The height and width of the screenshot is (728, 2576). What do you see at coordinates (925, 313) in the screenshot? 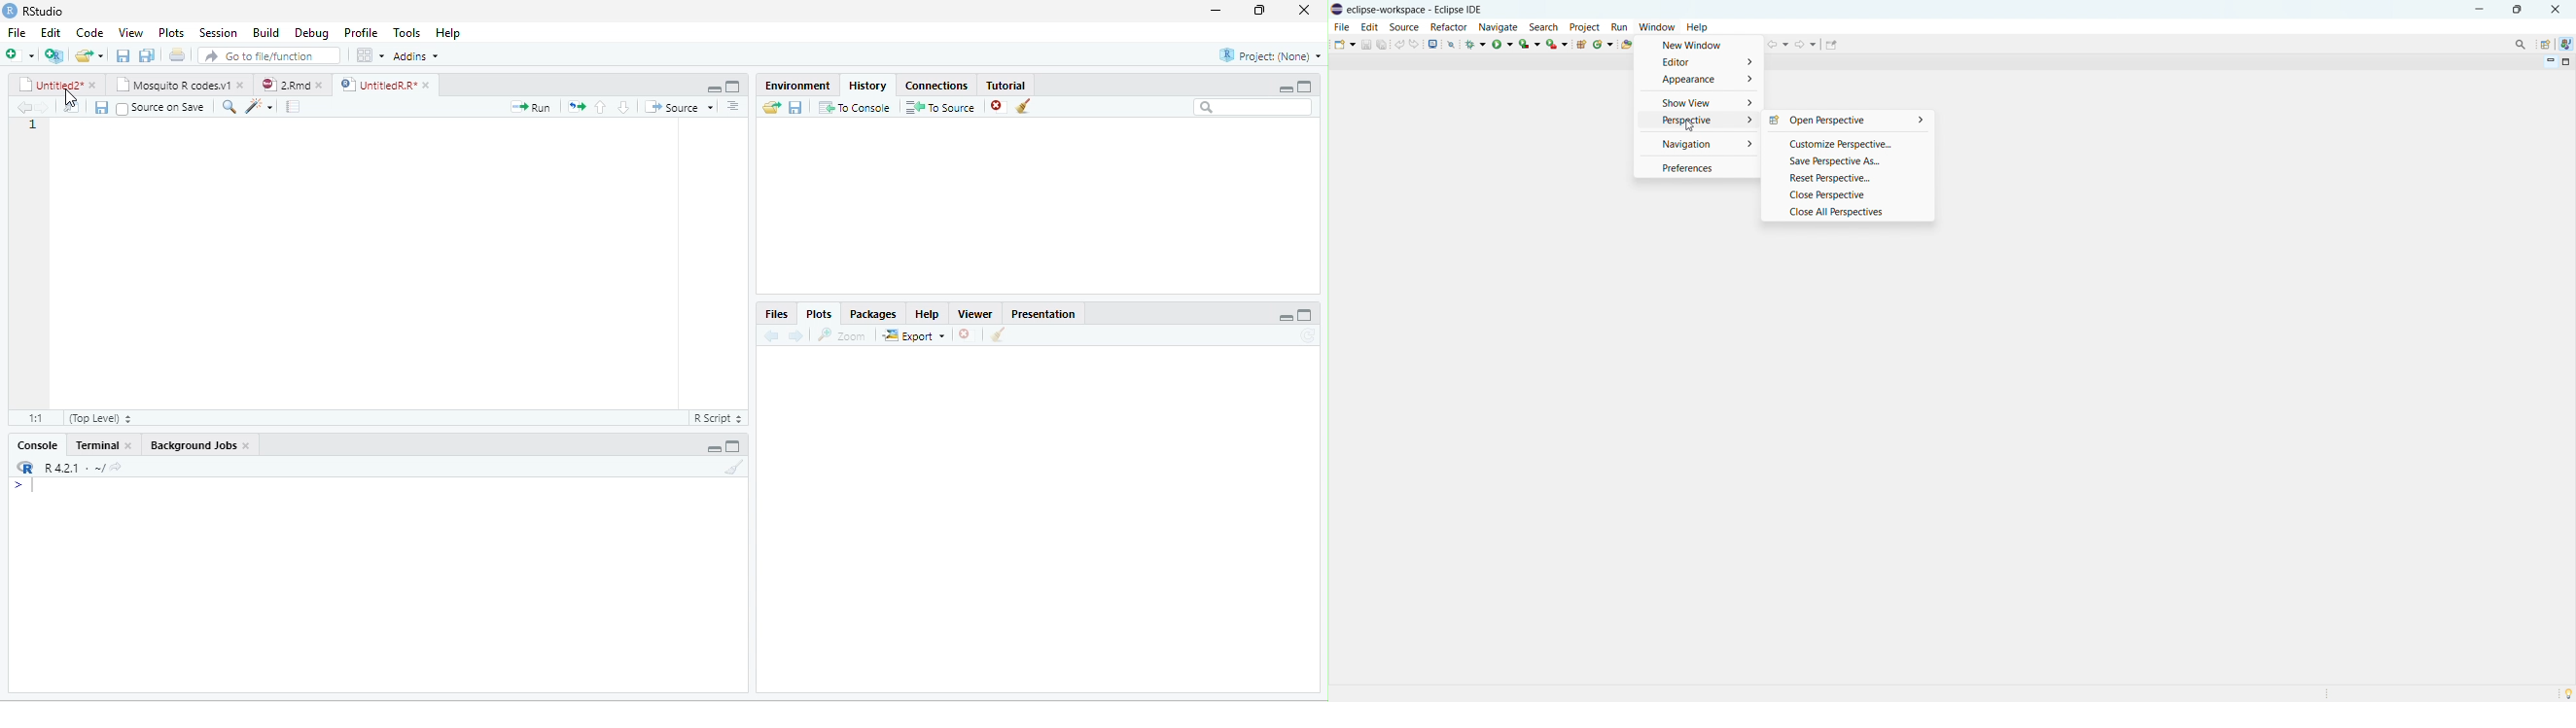
I see `help` at bounding box center [925, 313].